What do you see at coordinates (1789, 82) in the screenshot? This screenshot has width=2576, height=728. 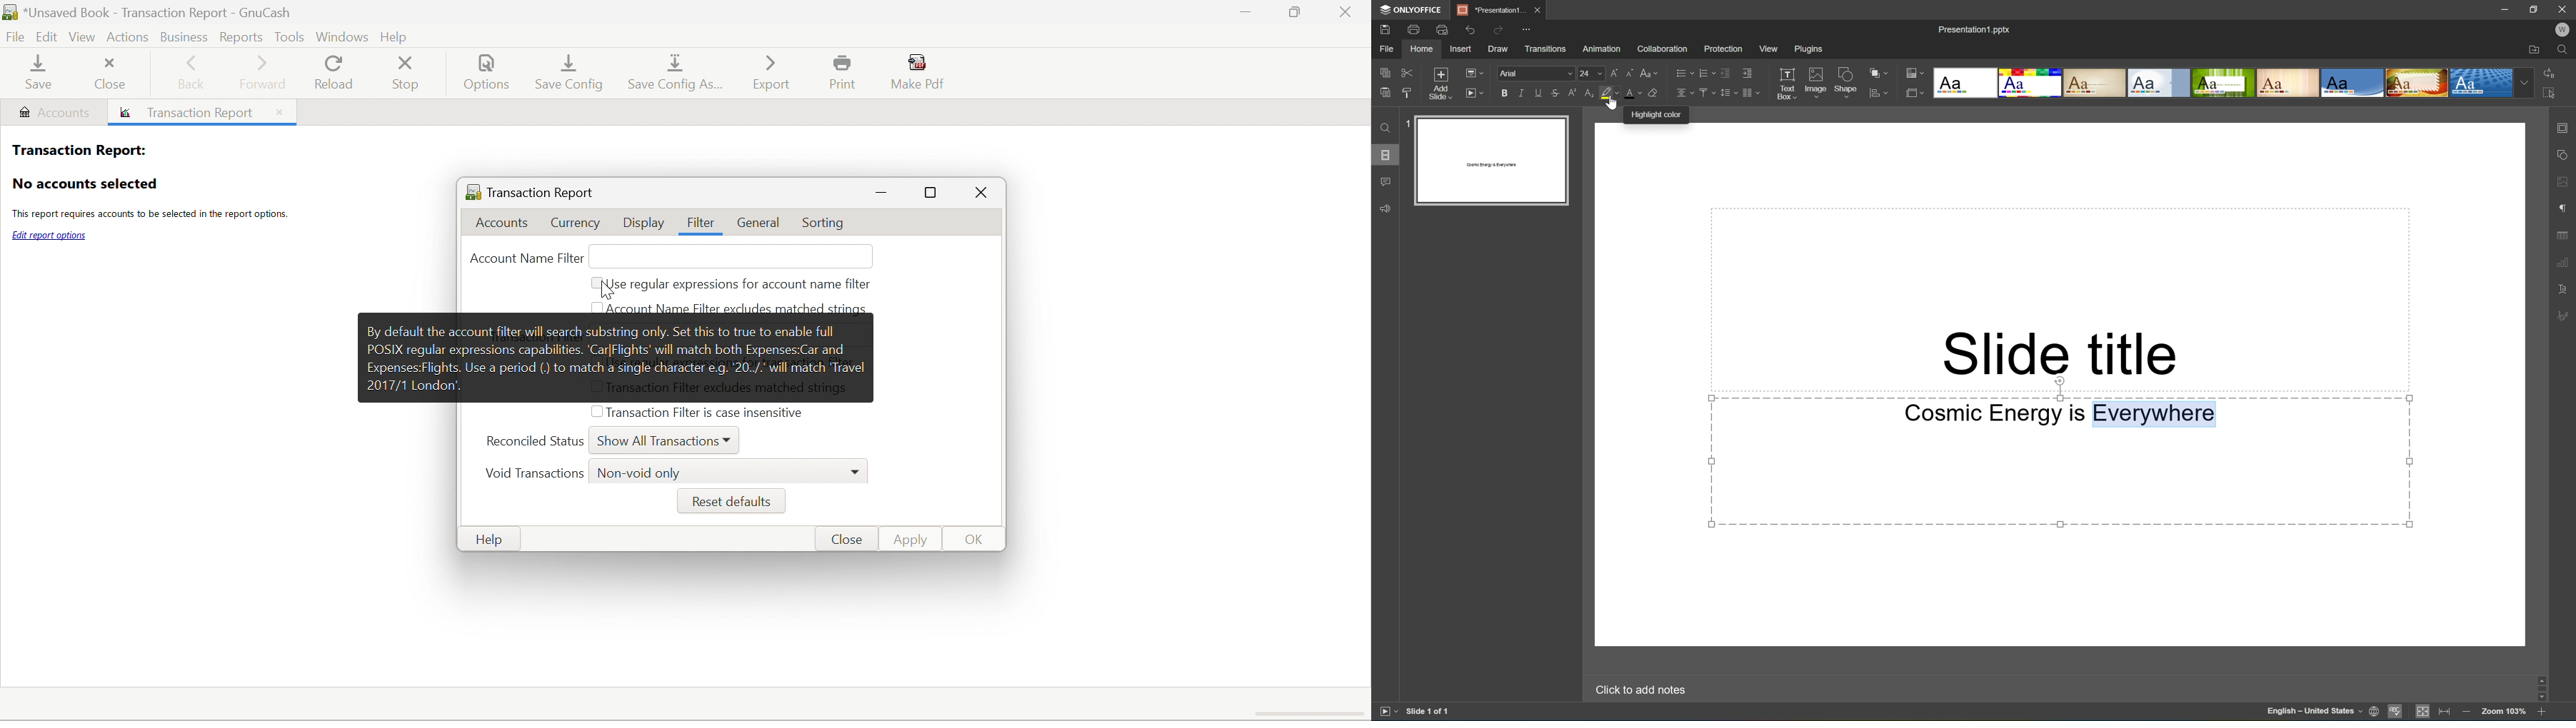 I see `Text Box` at bounding box center [1789, 82].